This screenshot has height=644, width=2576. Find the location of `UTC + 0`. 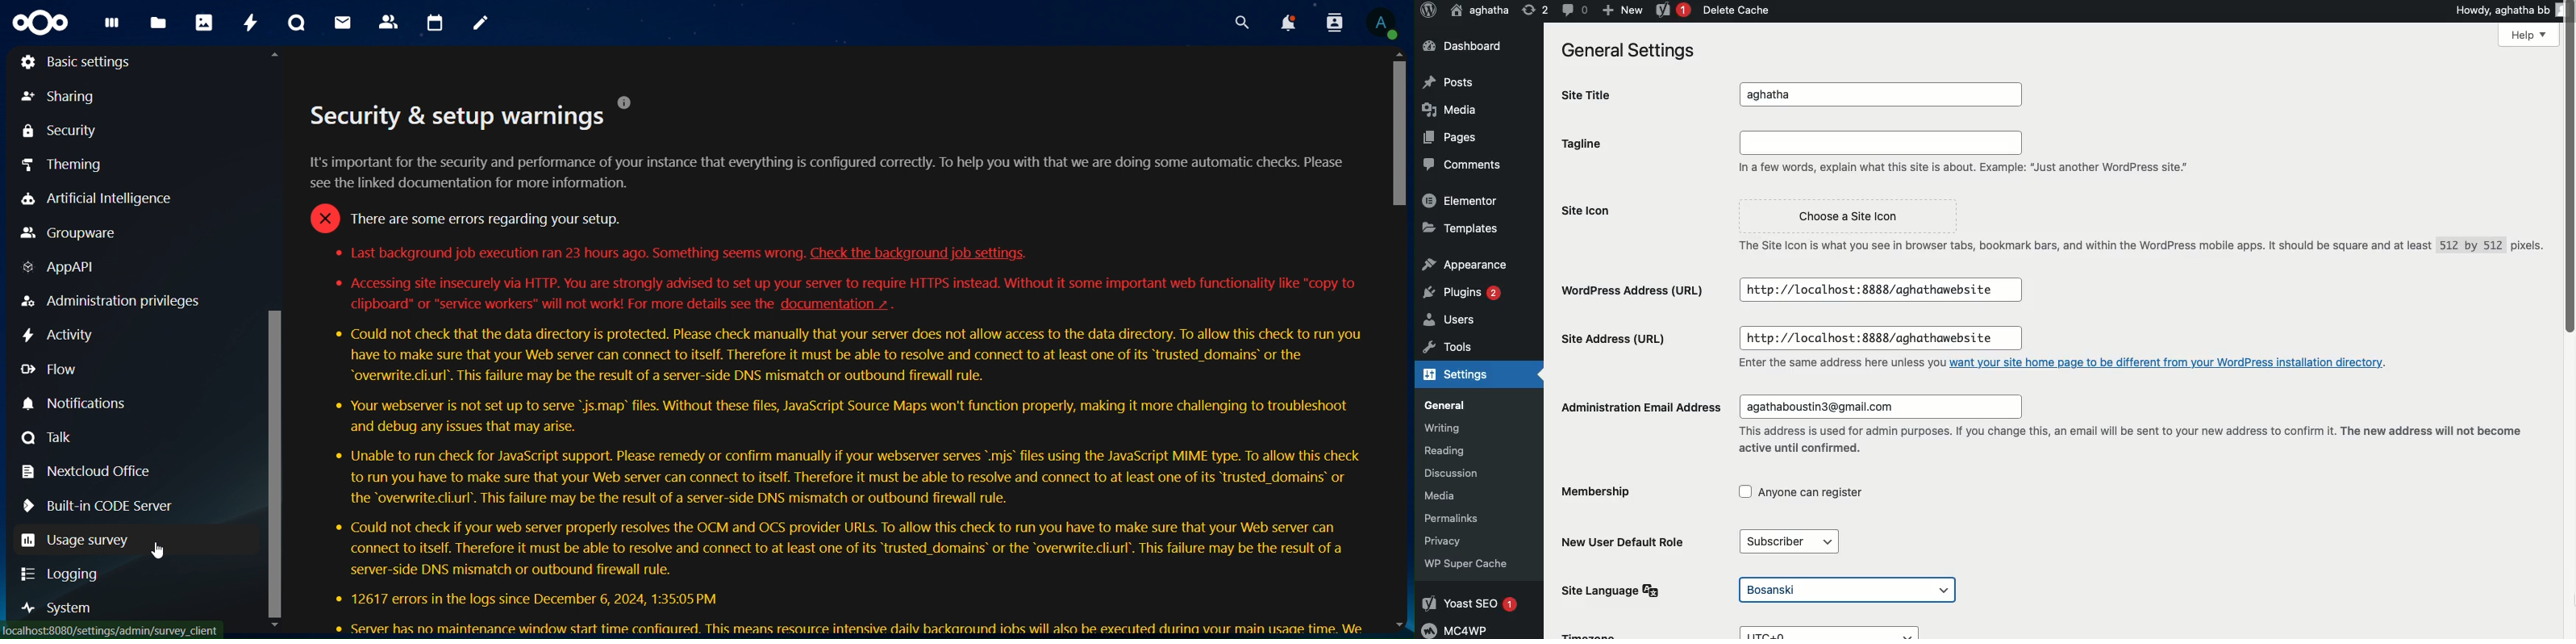

UTC + 0 is located at coordinates (1836, 633).